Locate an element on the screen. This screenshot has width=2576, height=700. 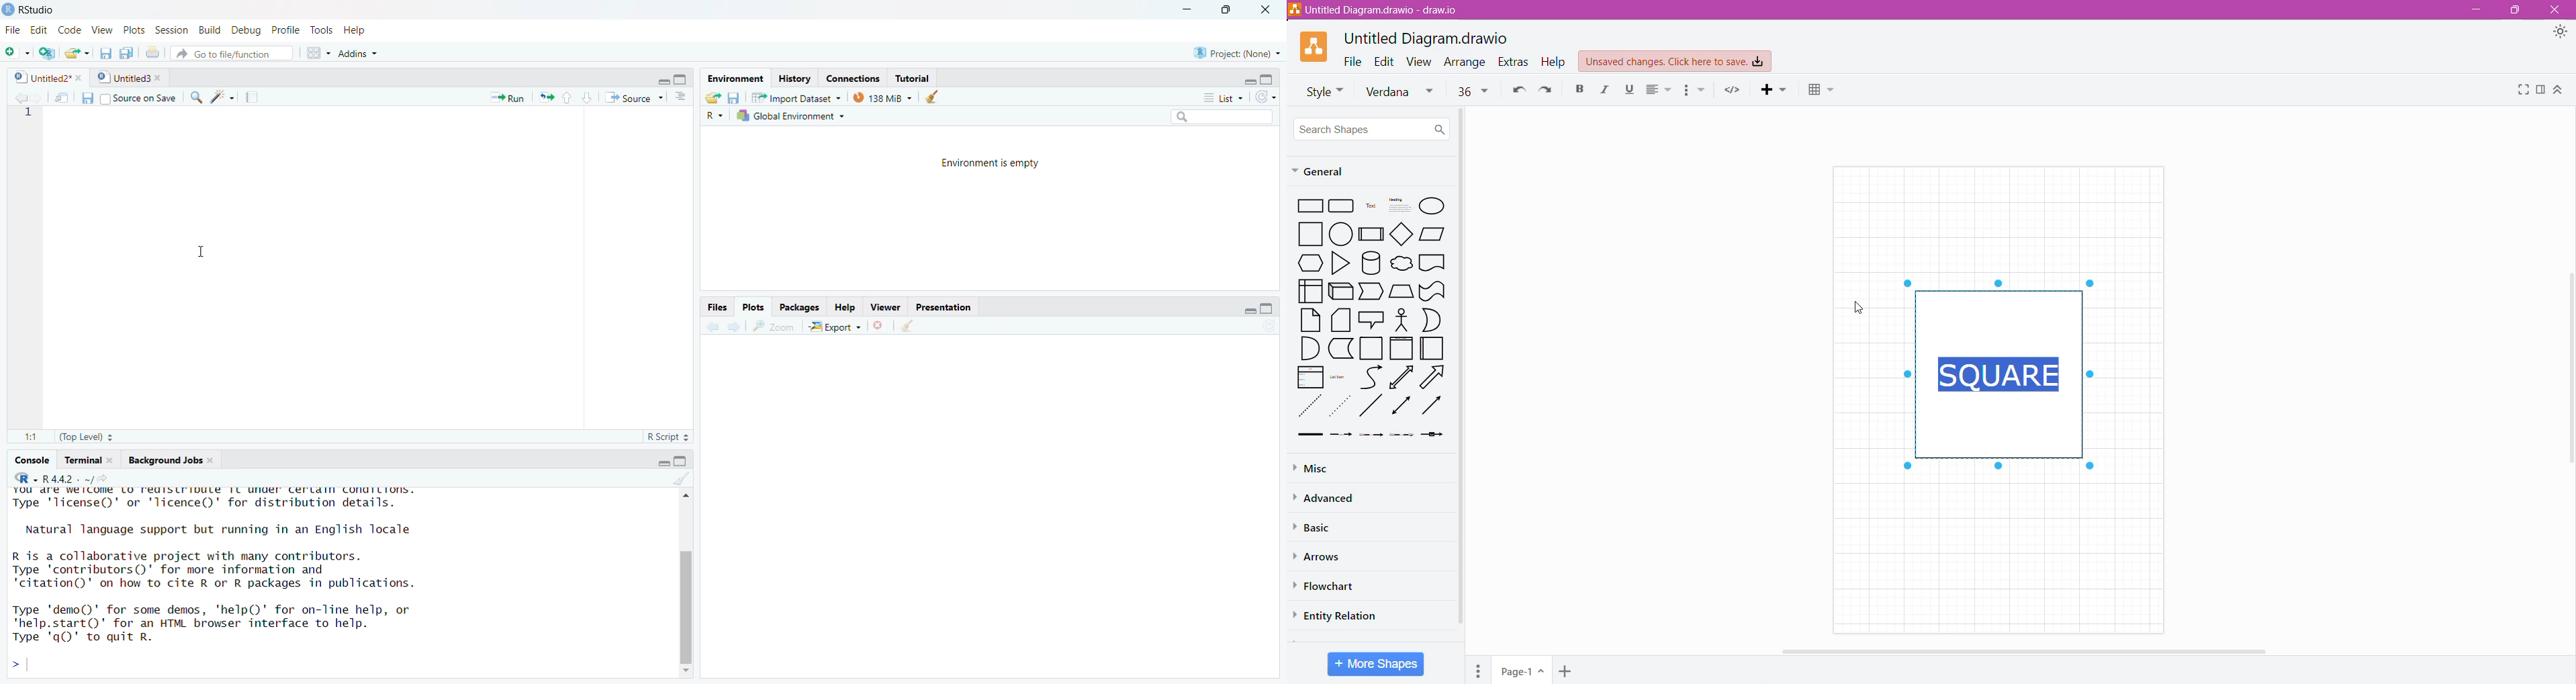
Environment is empty is located at coordinates (994, 210).